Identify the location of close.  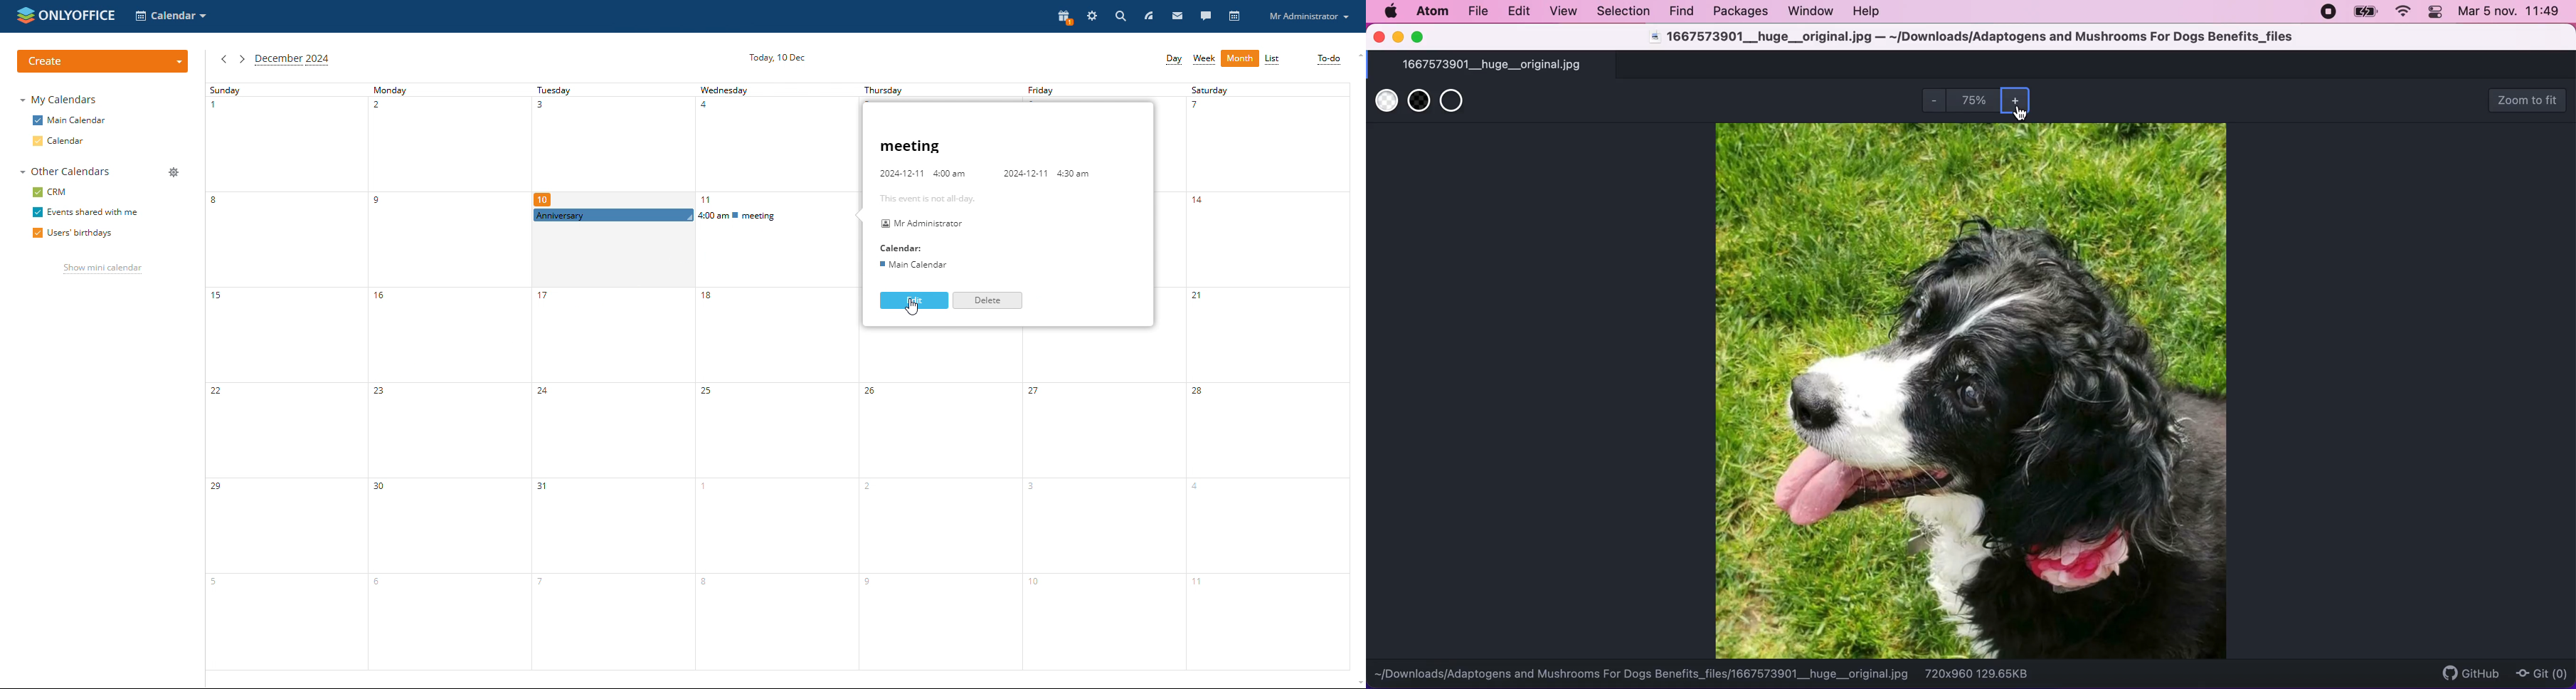
(1379, 38).